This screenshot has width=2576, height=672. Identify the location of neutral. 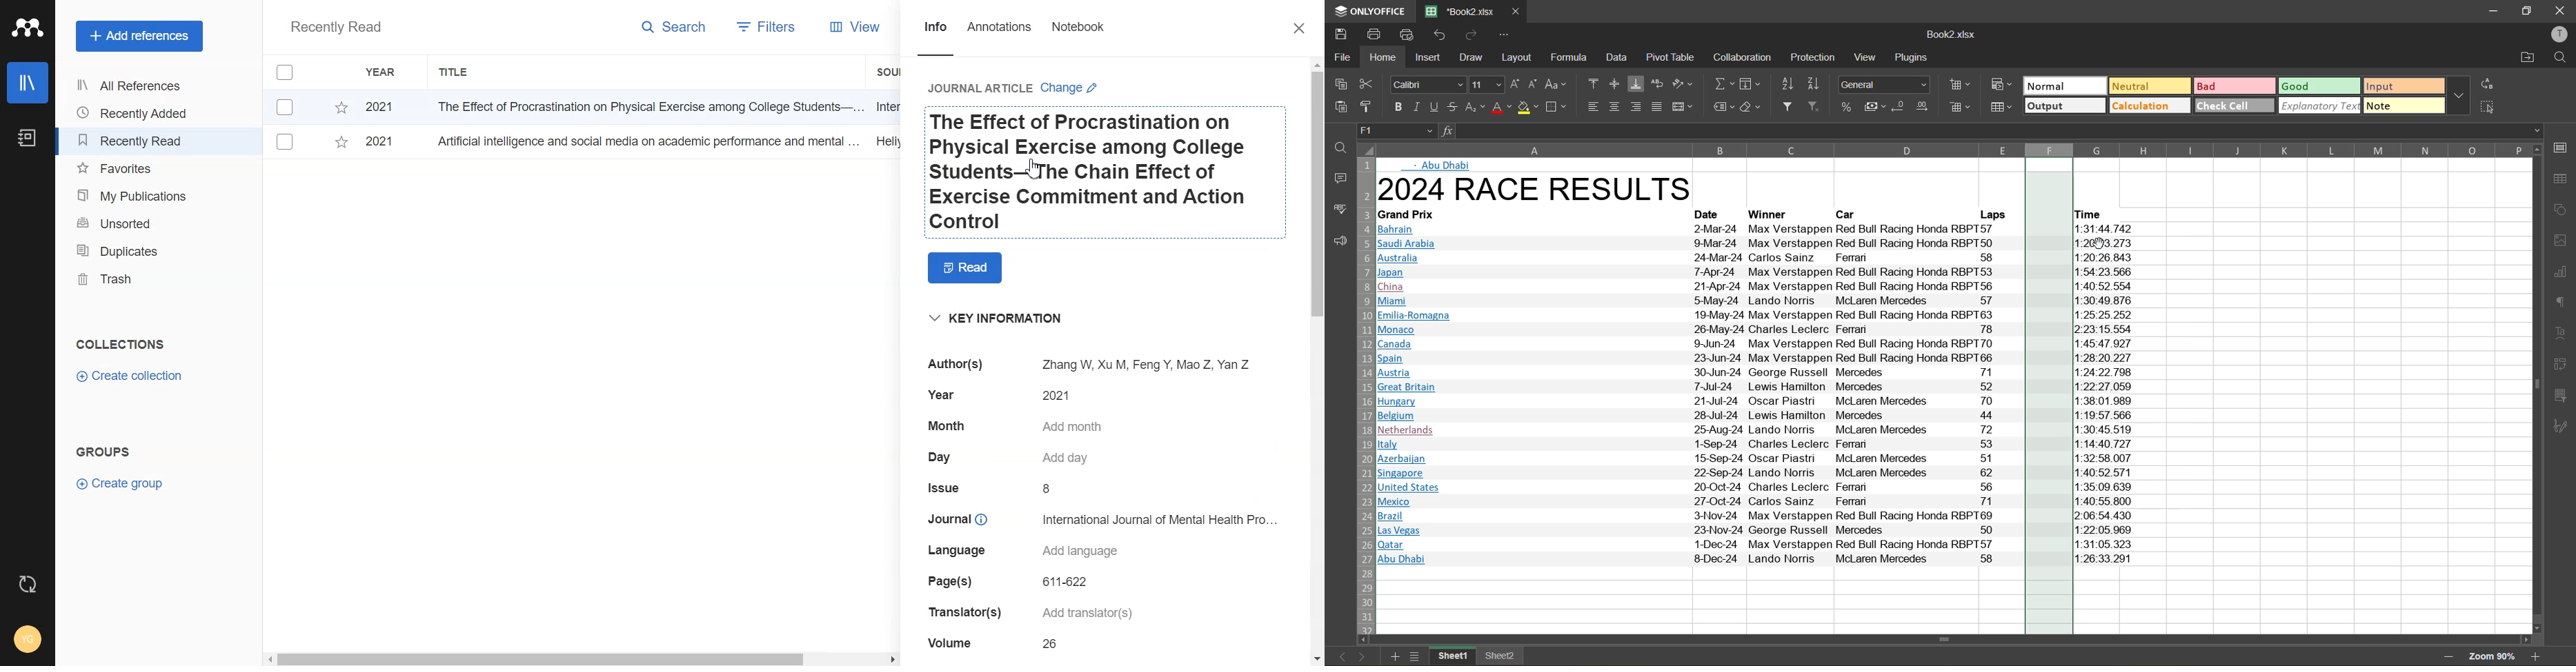
(2149, 87).